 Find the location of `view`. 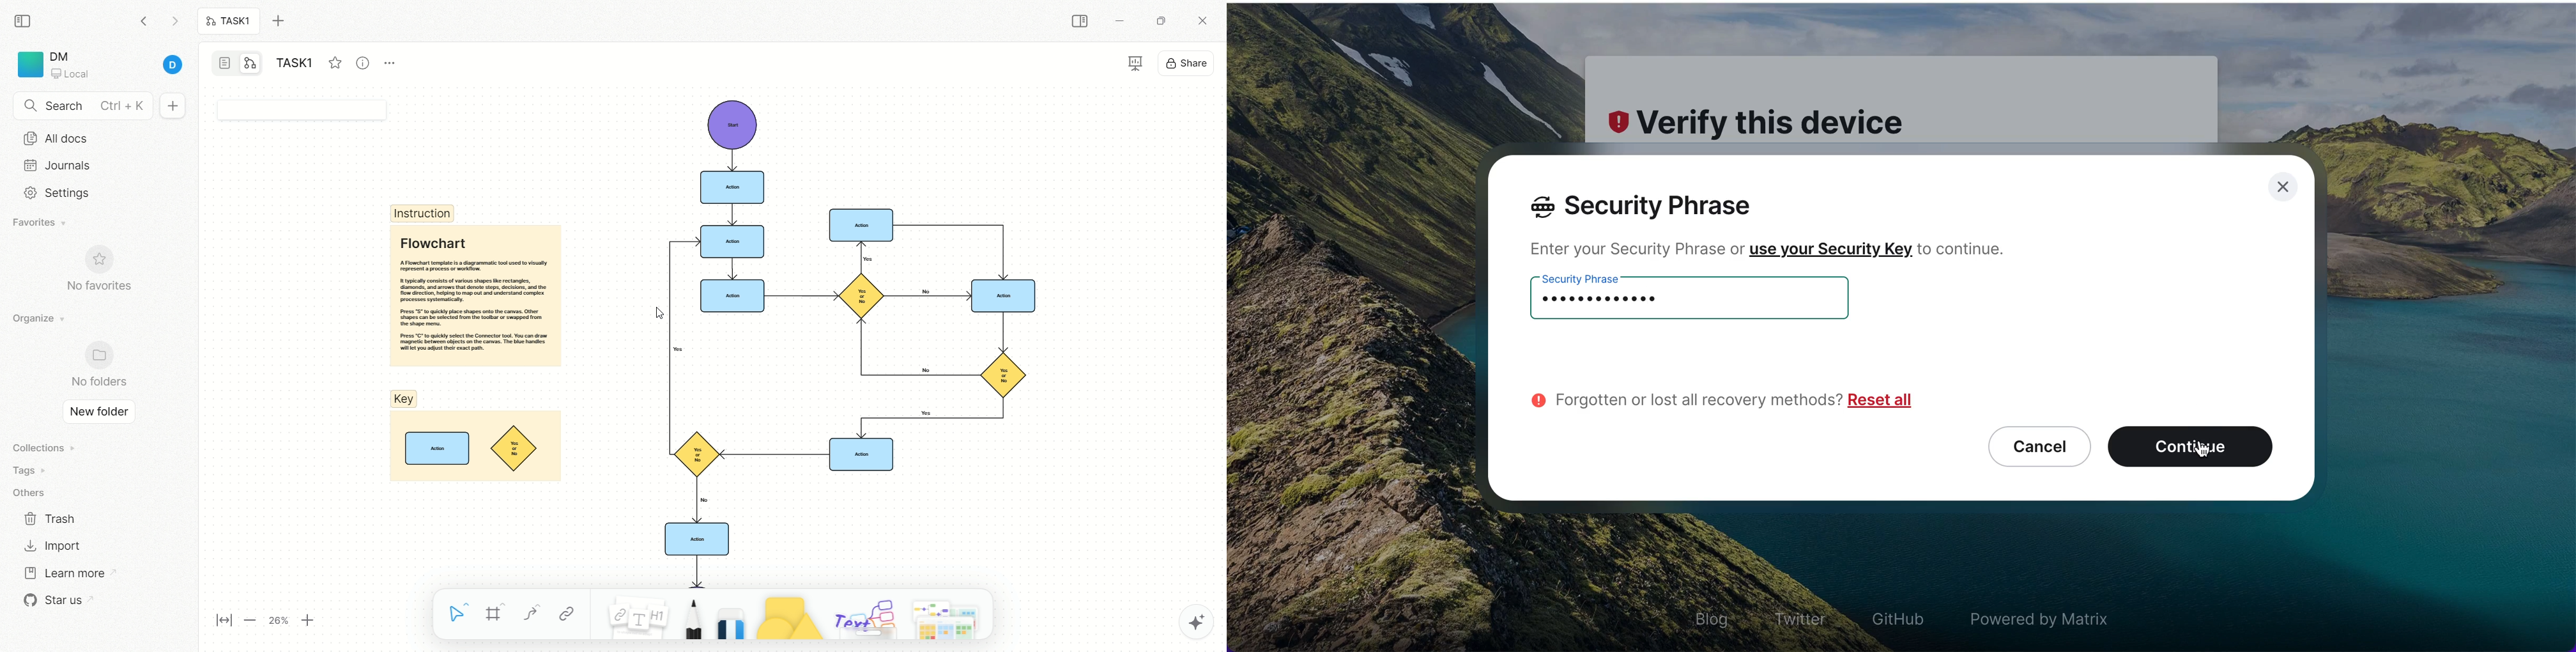

view is located at coordinates (1124, 65).